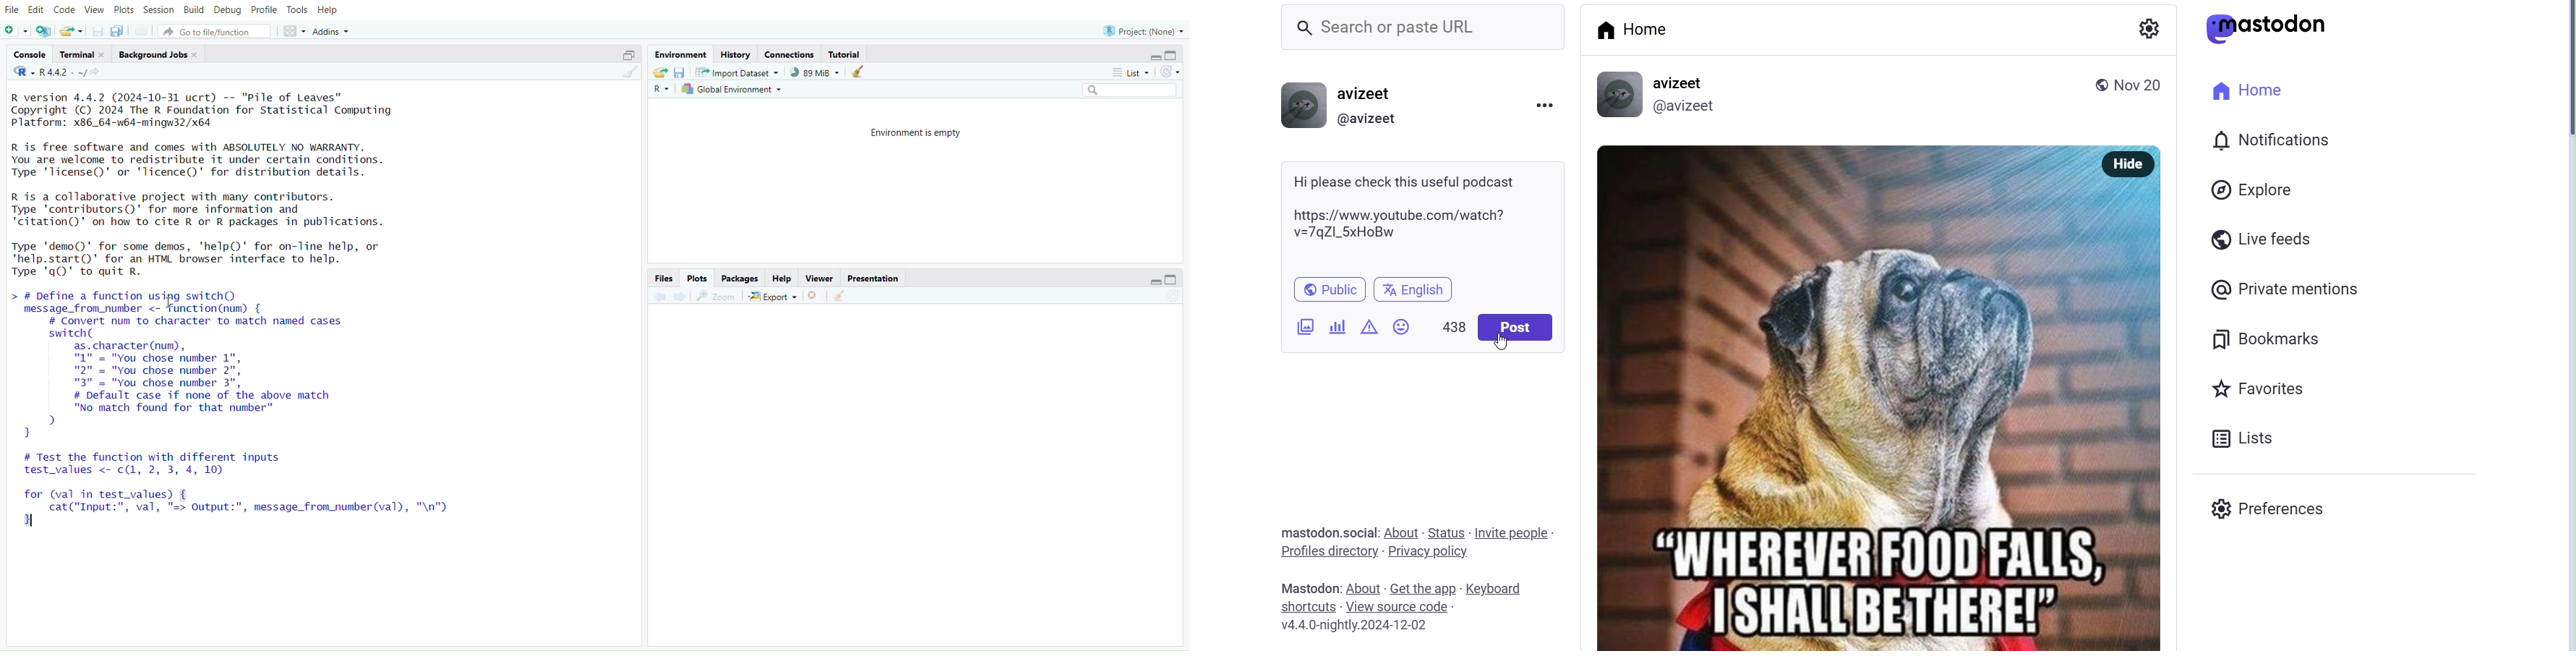 The width and height of the screenshot is (2576, 672). Describe the element at coordinates (331, 31) in the screenshot. I see `Addins` at that location.